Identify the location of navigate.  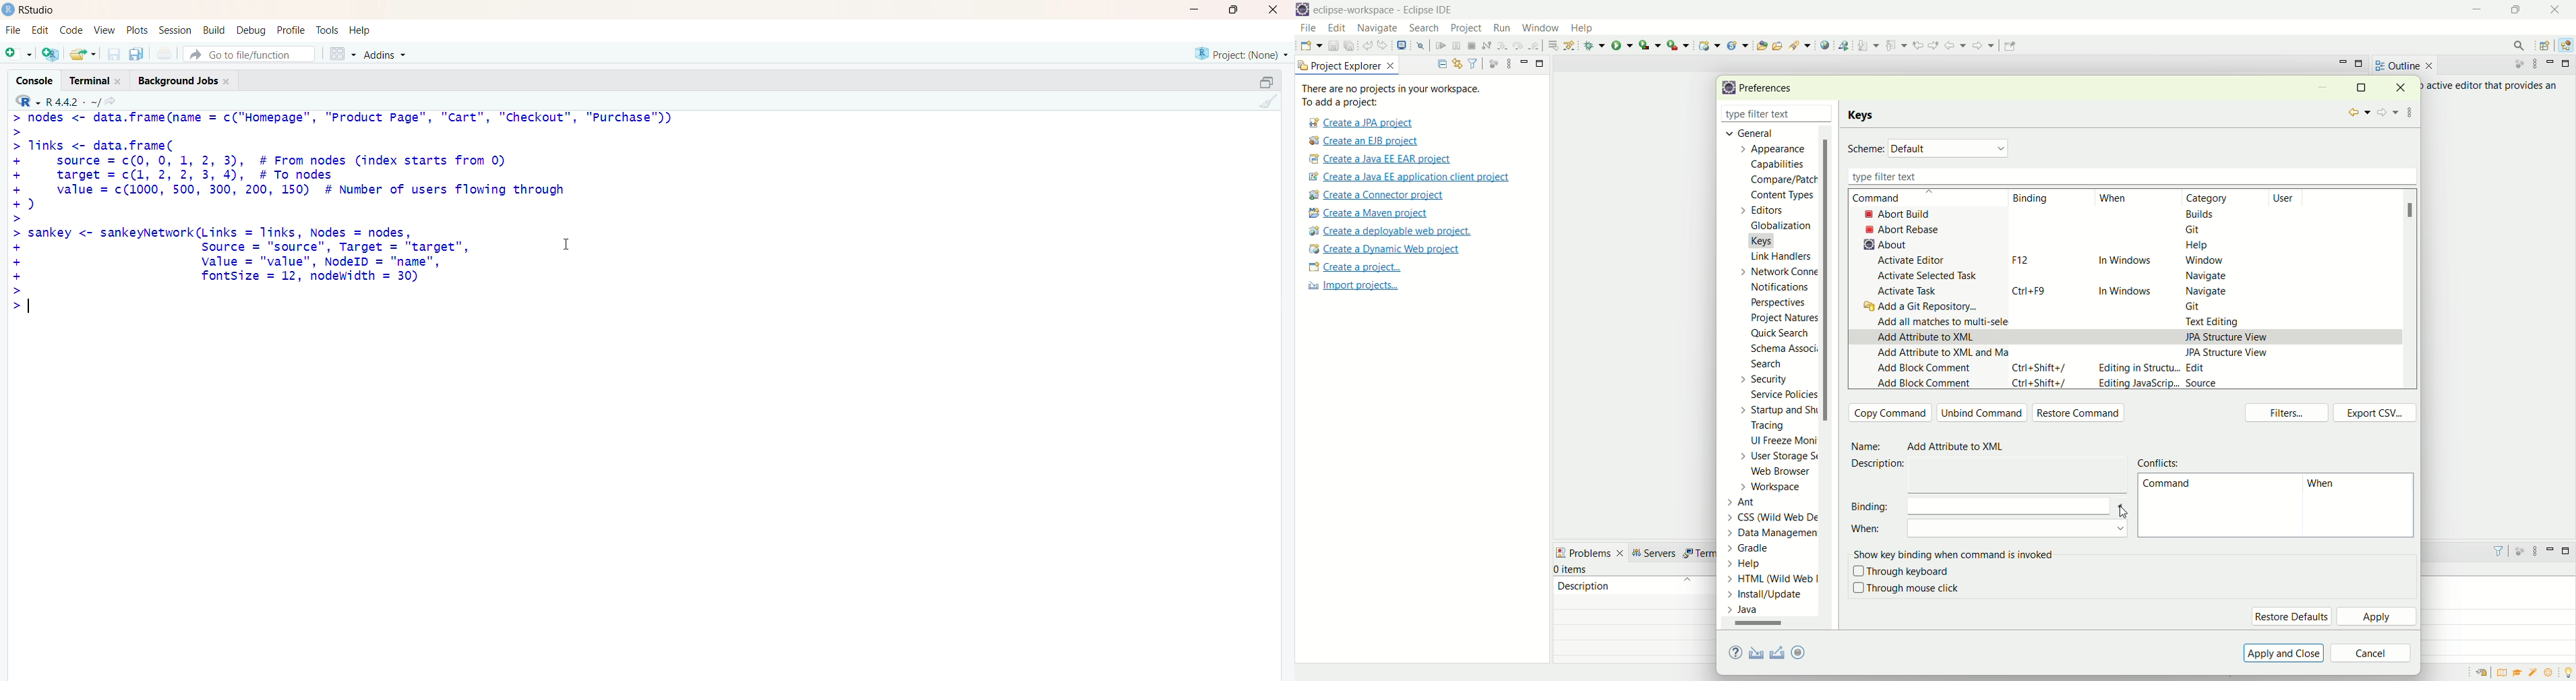
(1378, 29).